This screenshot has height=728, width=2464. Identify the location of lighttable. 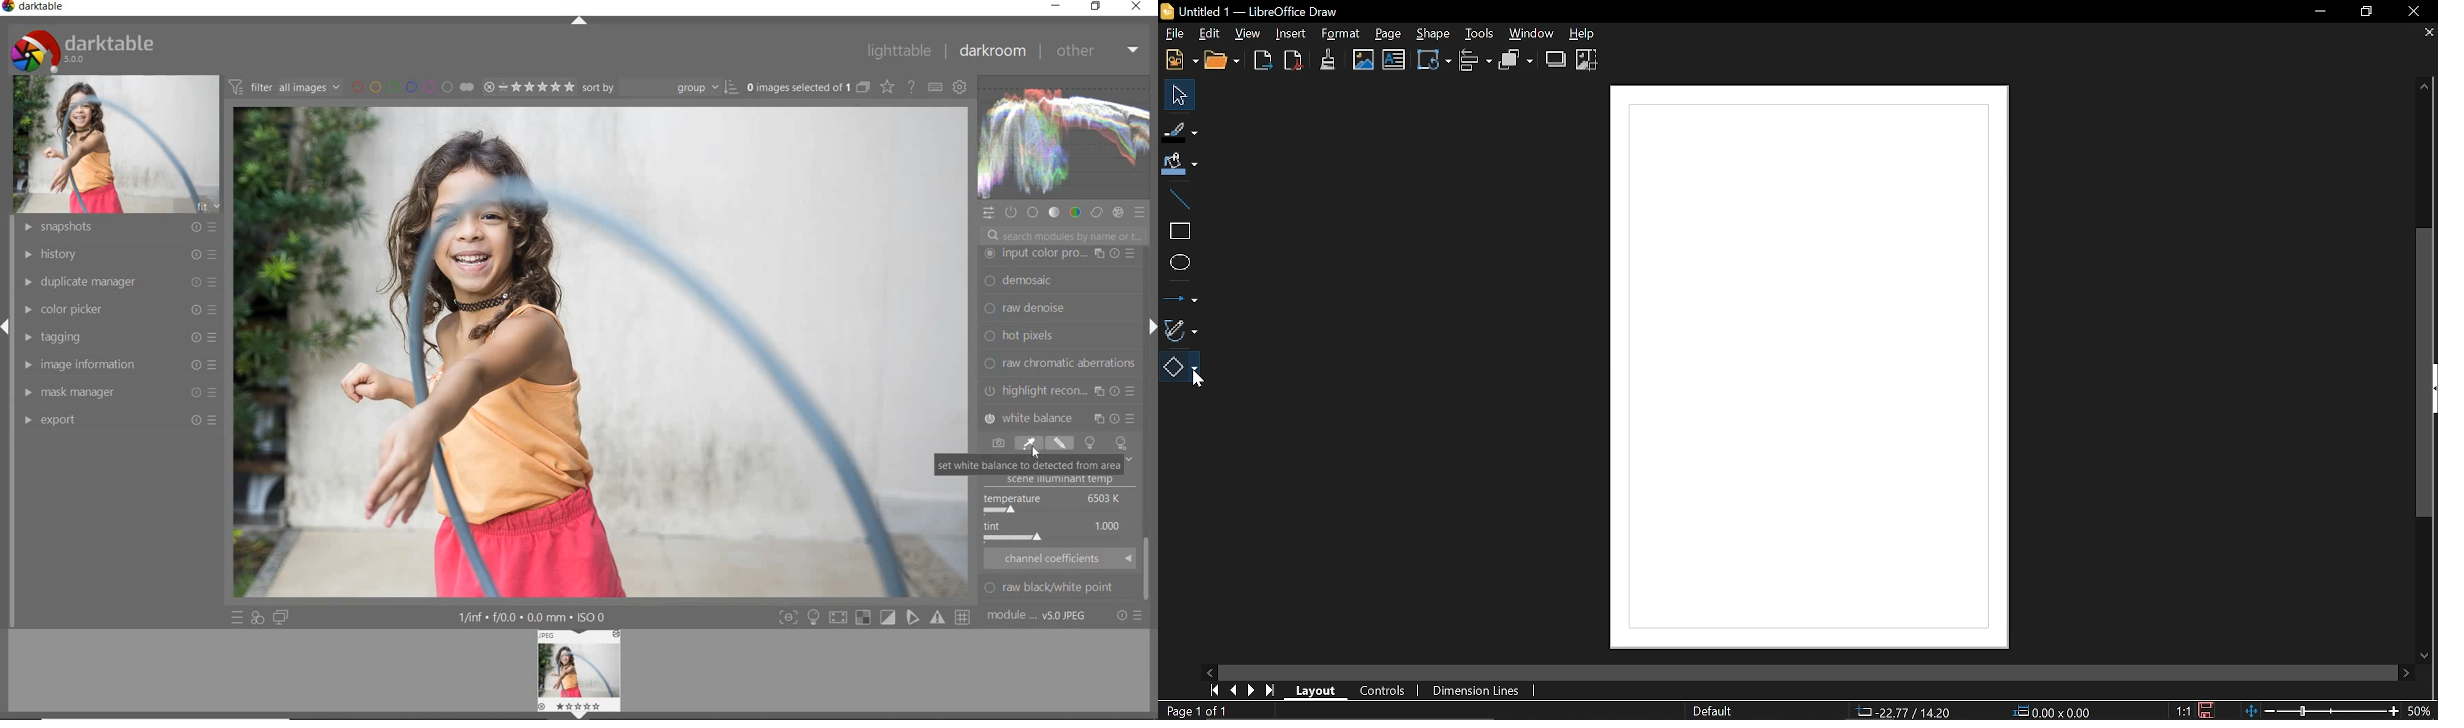
(899, 52).